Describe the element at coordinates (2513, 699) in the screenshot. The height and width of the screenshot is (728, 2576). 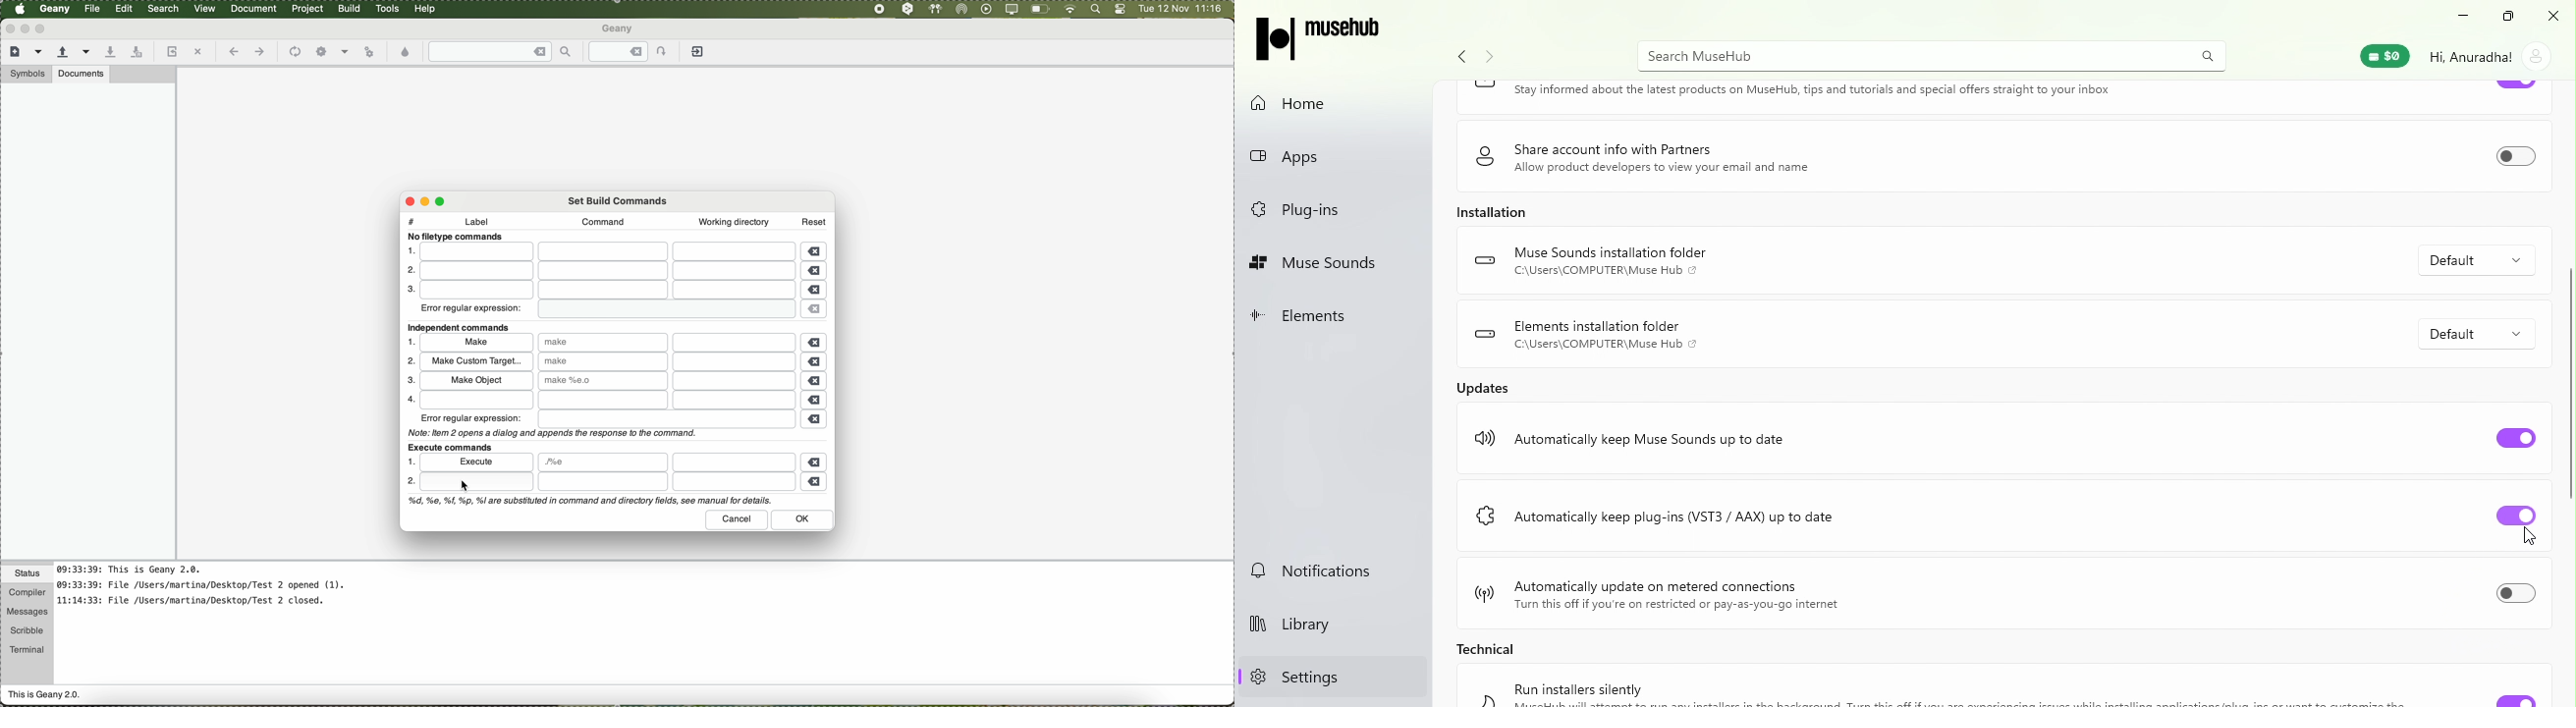
I see `Toggle` at that location.